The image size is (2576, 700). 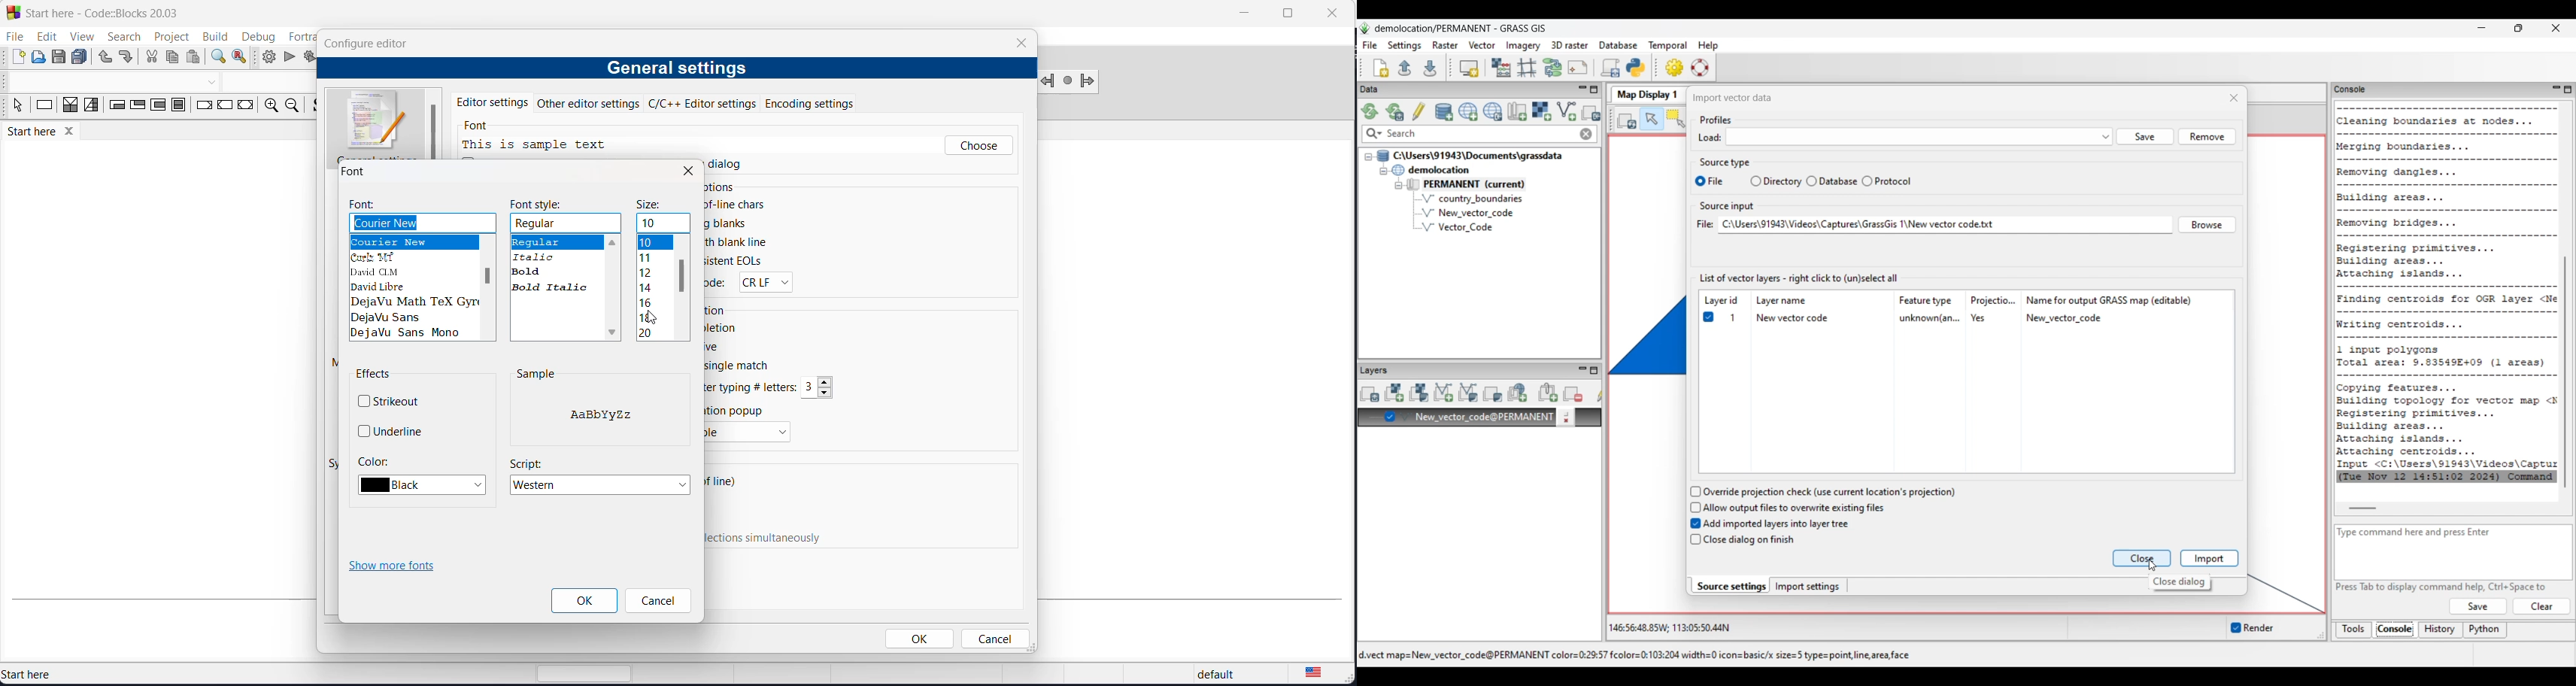 What do you see at coordinates (739, 205) in the screenshot?
I see `of-line chars` at bounding box center [739, 205].